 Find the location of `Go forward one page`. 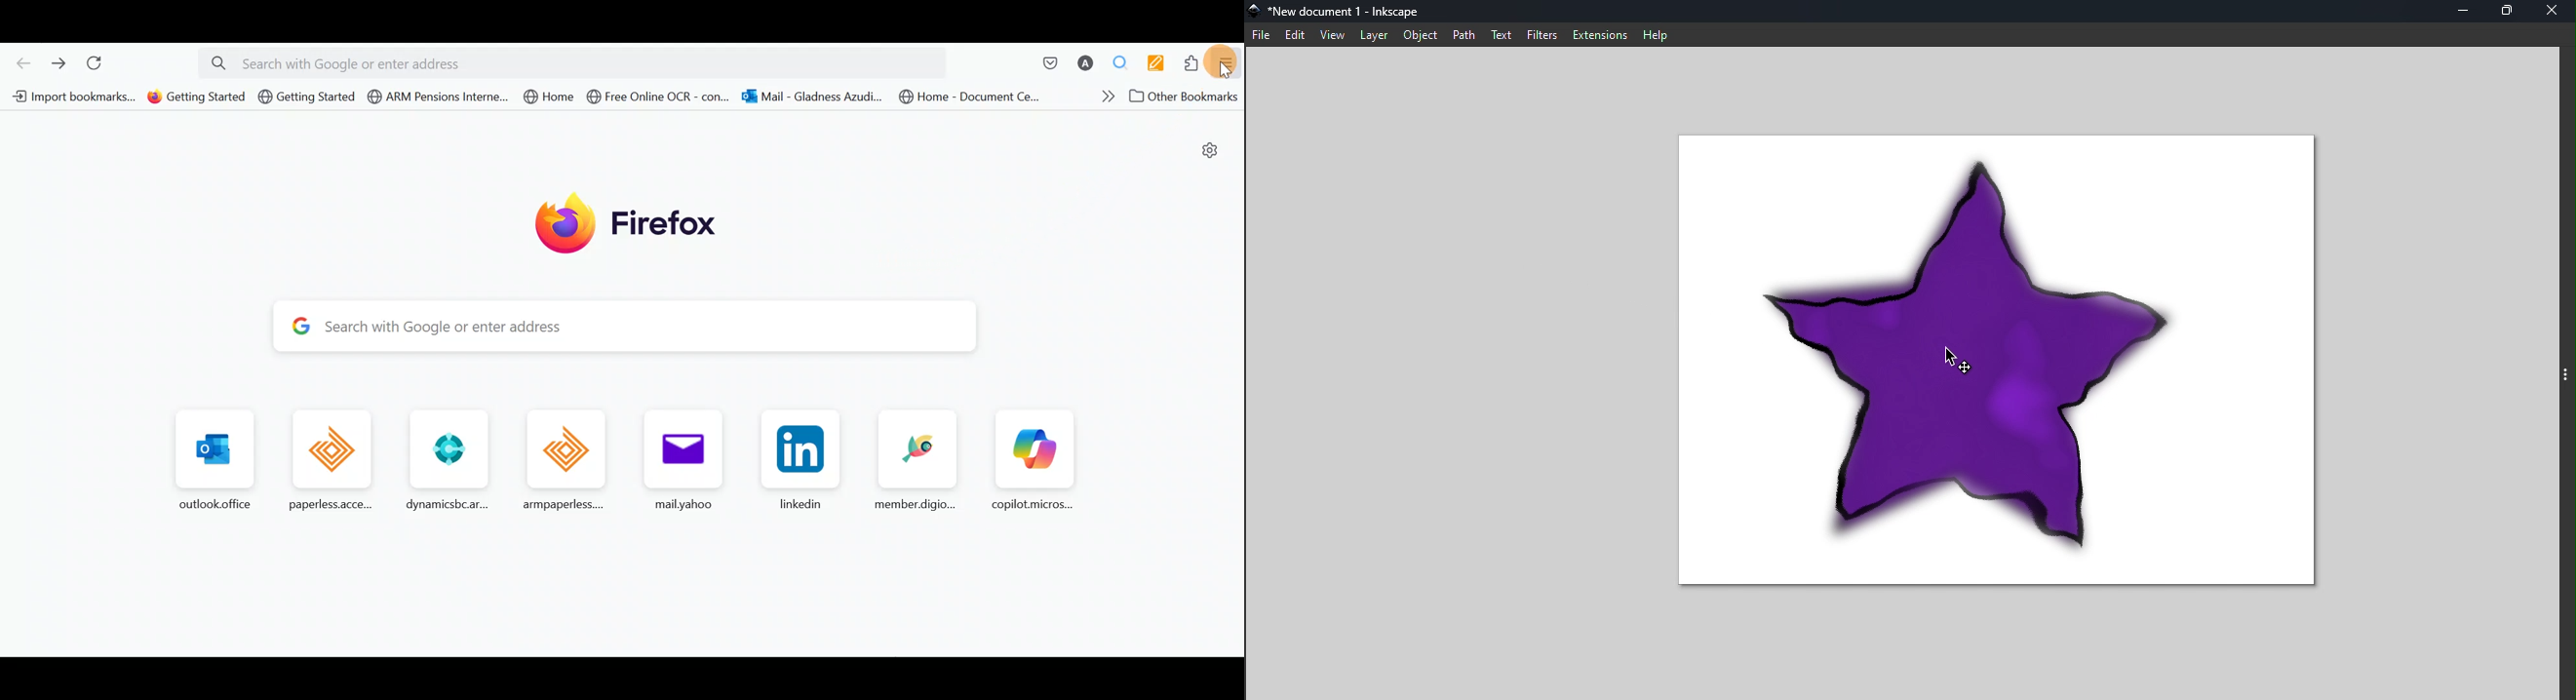

Go forward one page is located at coordinates (57, 60).